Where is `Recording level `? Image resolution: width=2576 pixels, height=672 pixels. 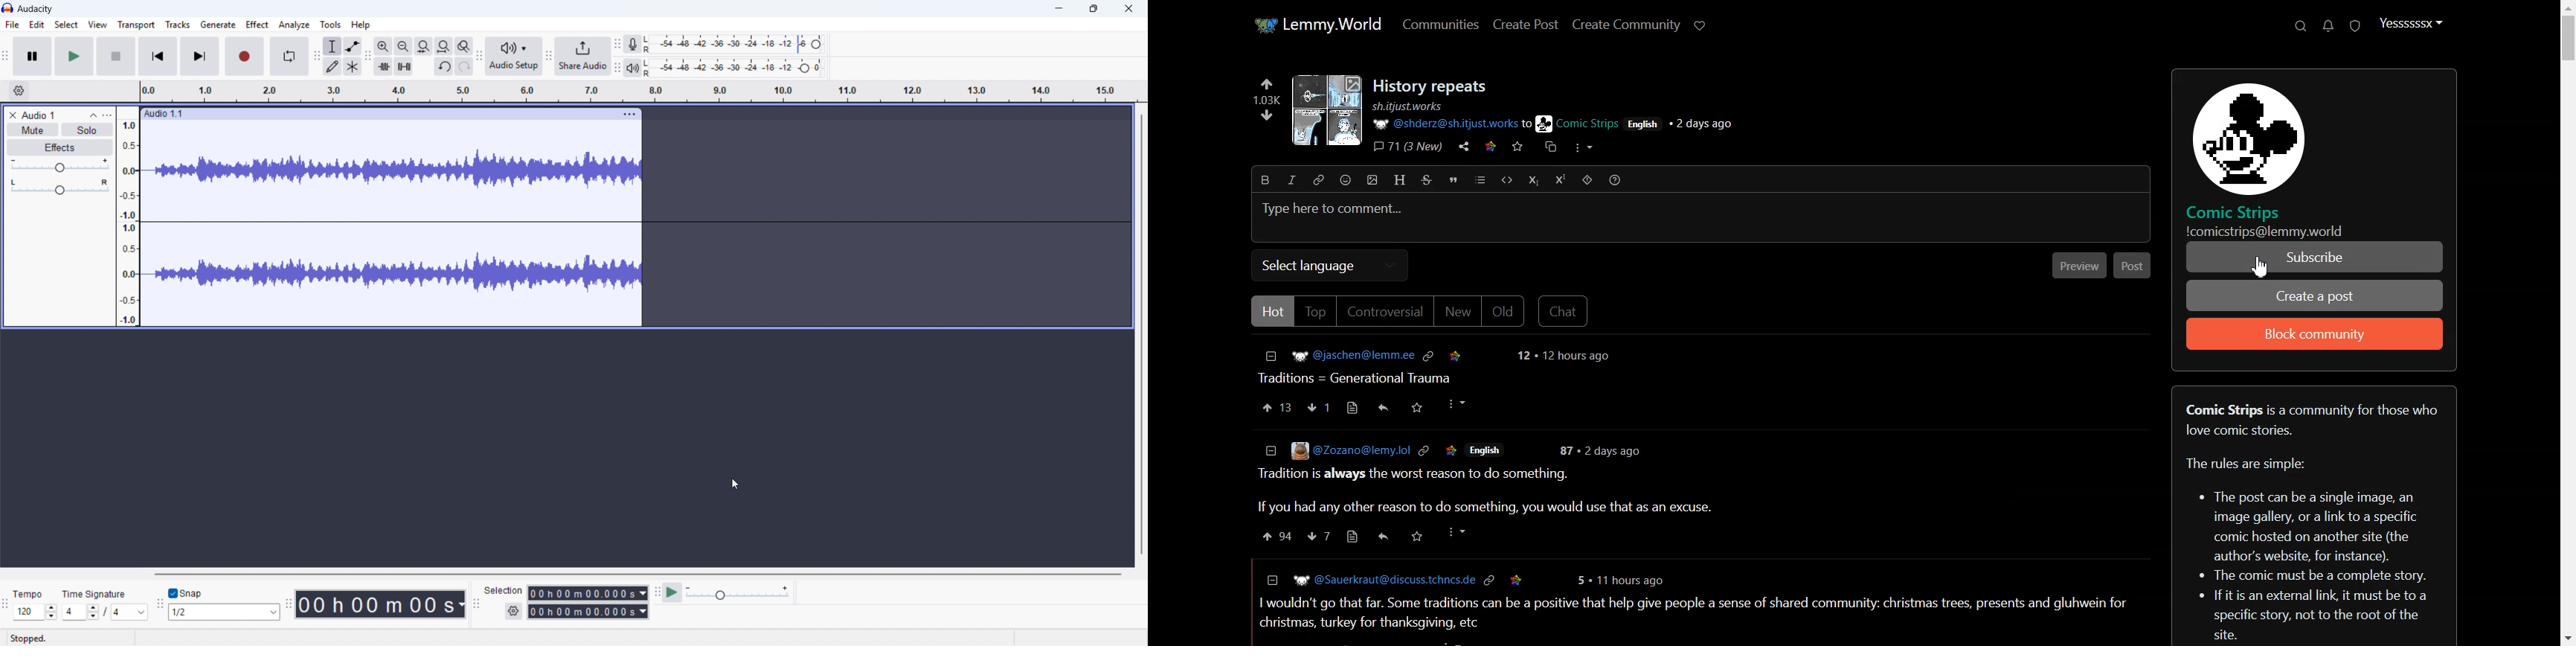
Recording level  is located at coordinates (738, 44).